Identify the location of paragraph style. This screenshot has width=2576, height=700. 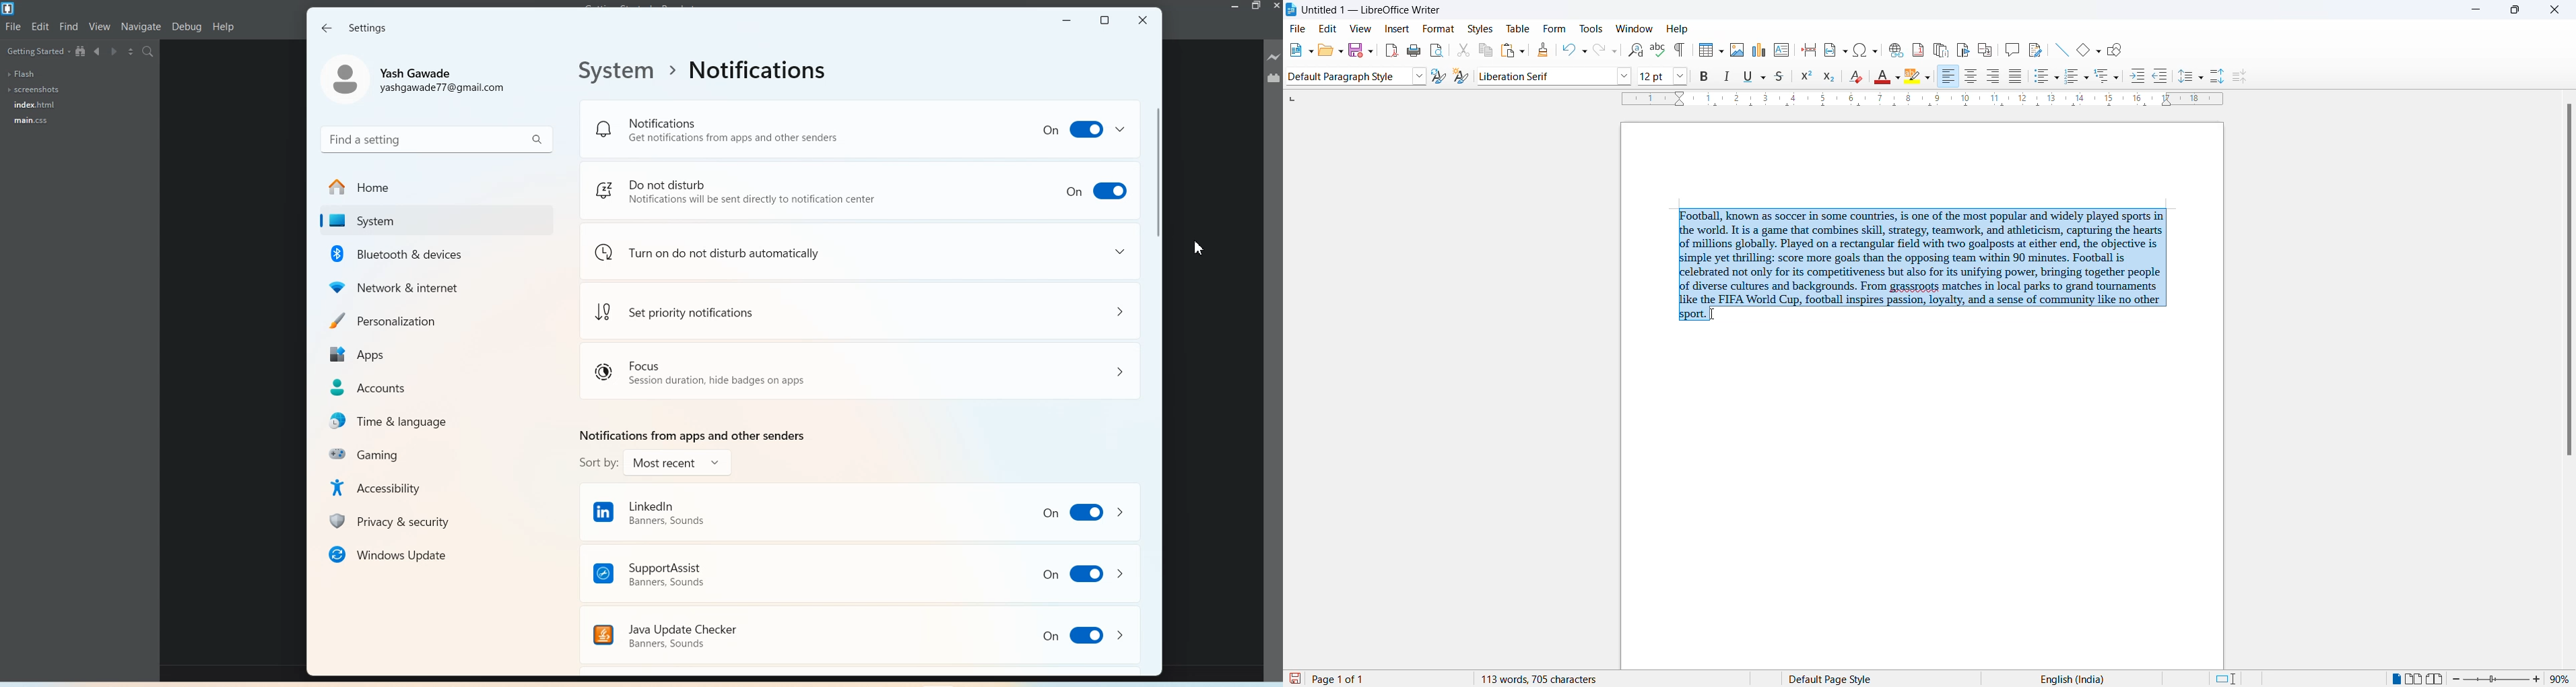
(1346, 75).